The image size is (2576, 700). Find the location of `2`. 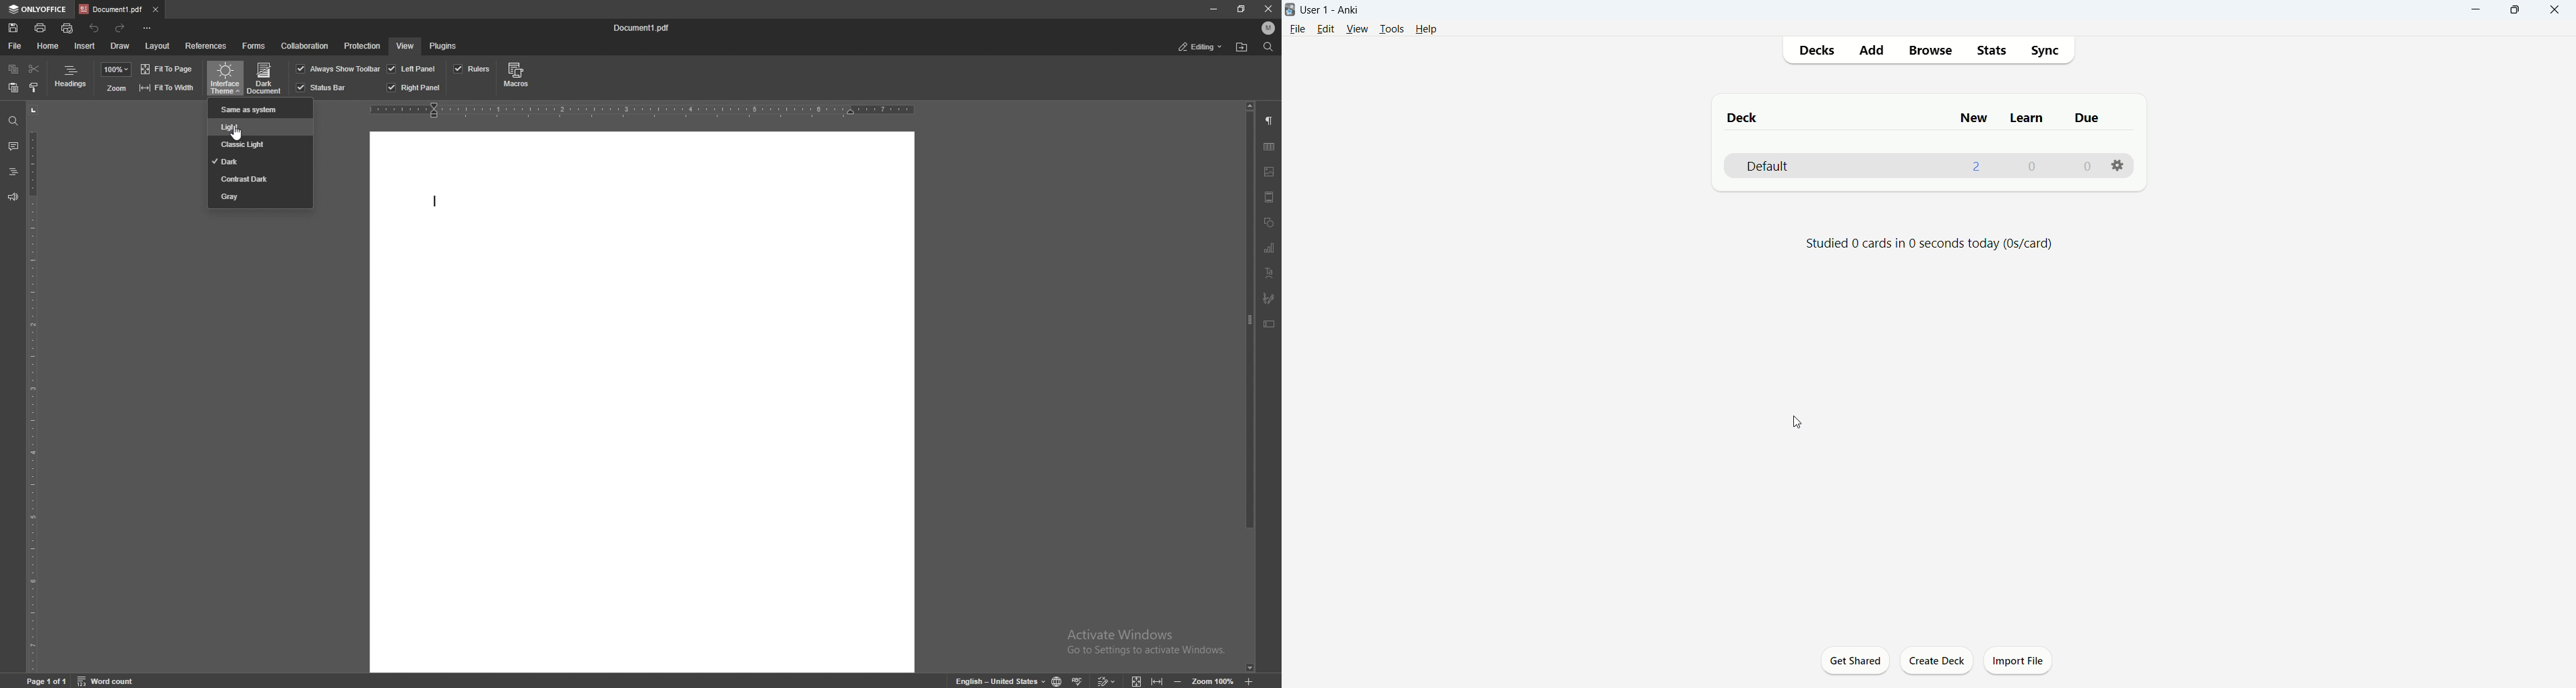

2 is located at coordinates (1977, 166).